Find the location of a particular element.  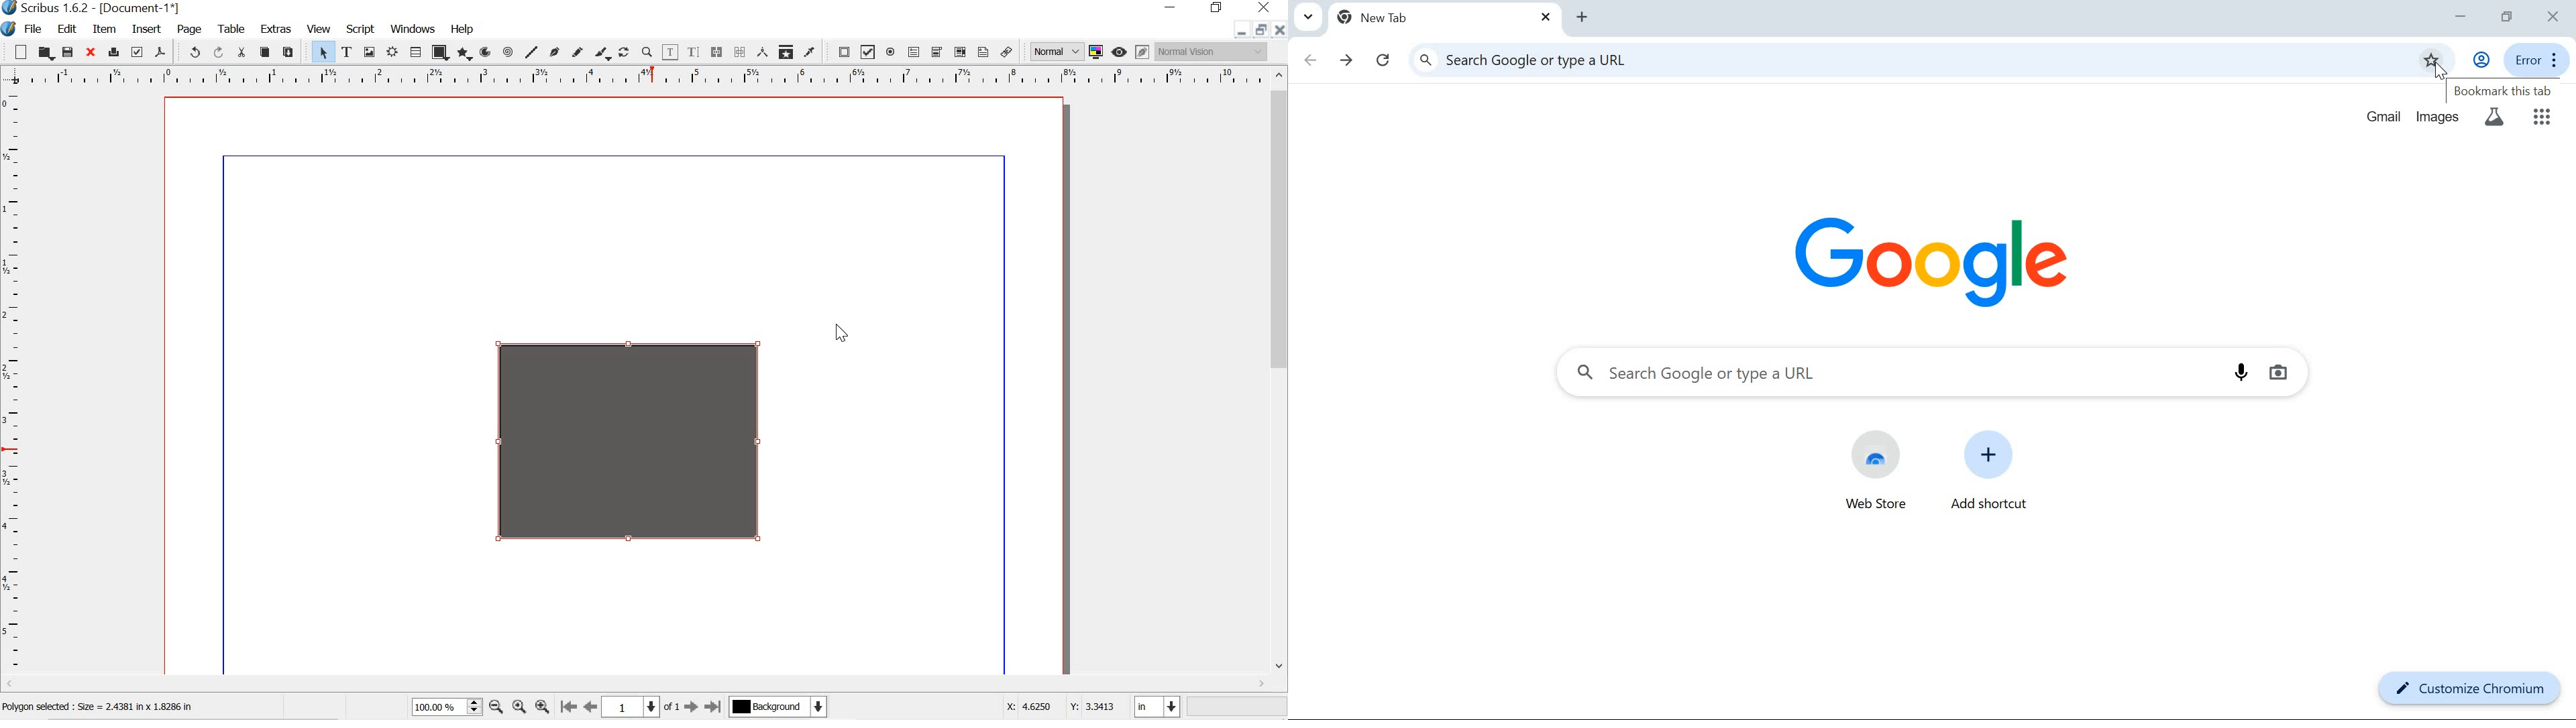

pdf check box is located at coordinates (869, 51).